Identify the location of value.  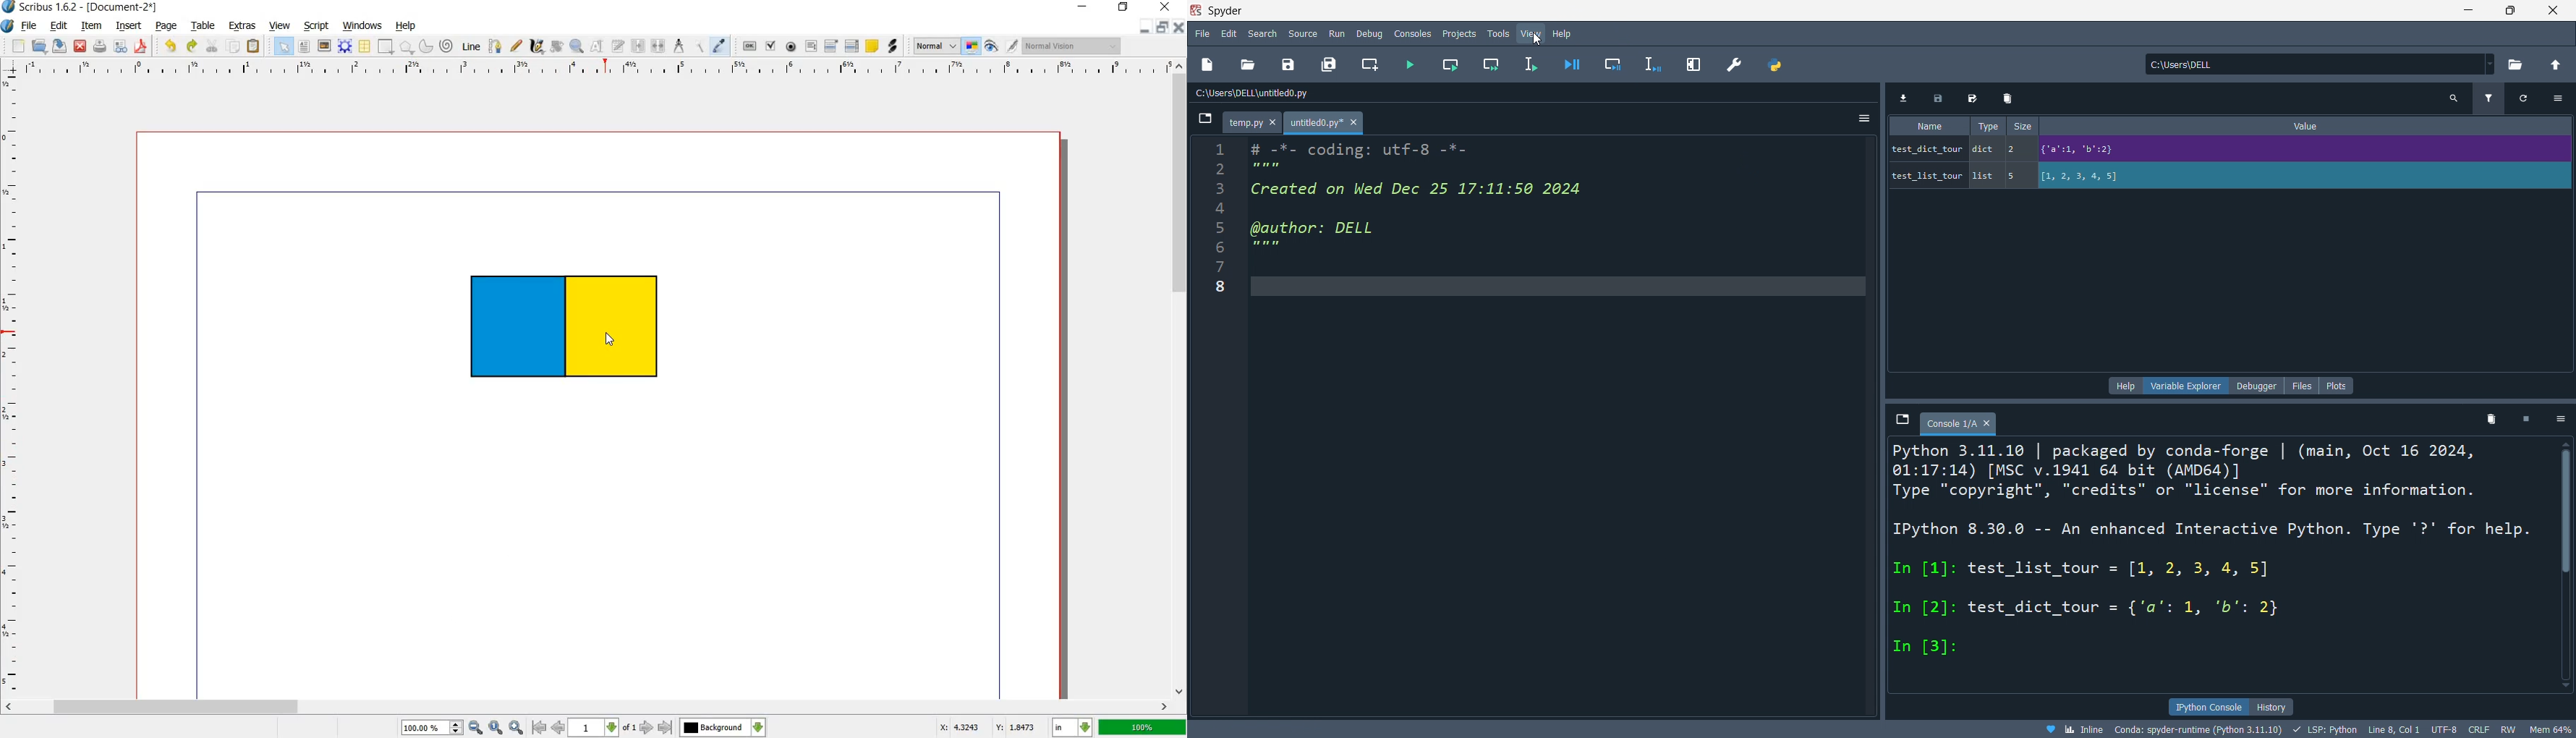
(2311, 126).